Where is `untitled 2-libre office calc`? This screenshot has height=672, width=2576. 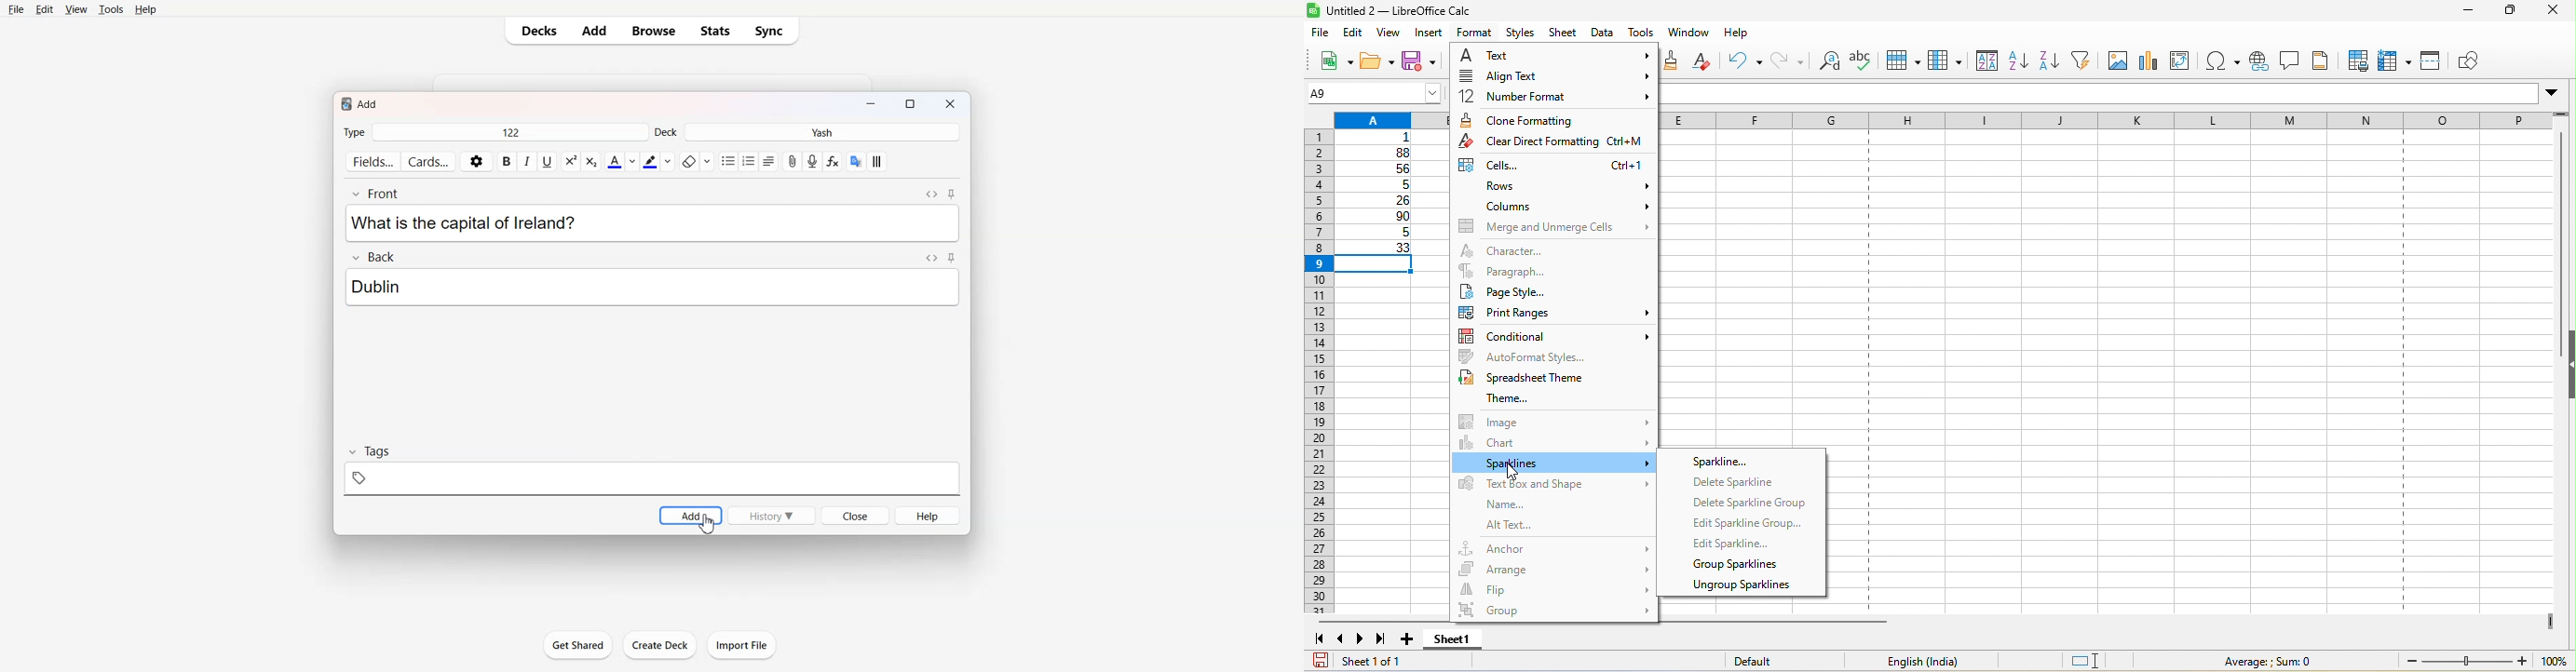
untitled 2-libre office calc is located at coordinates (1456, 11).